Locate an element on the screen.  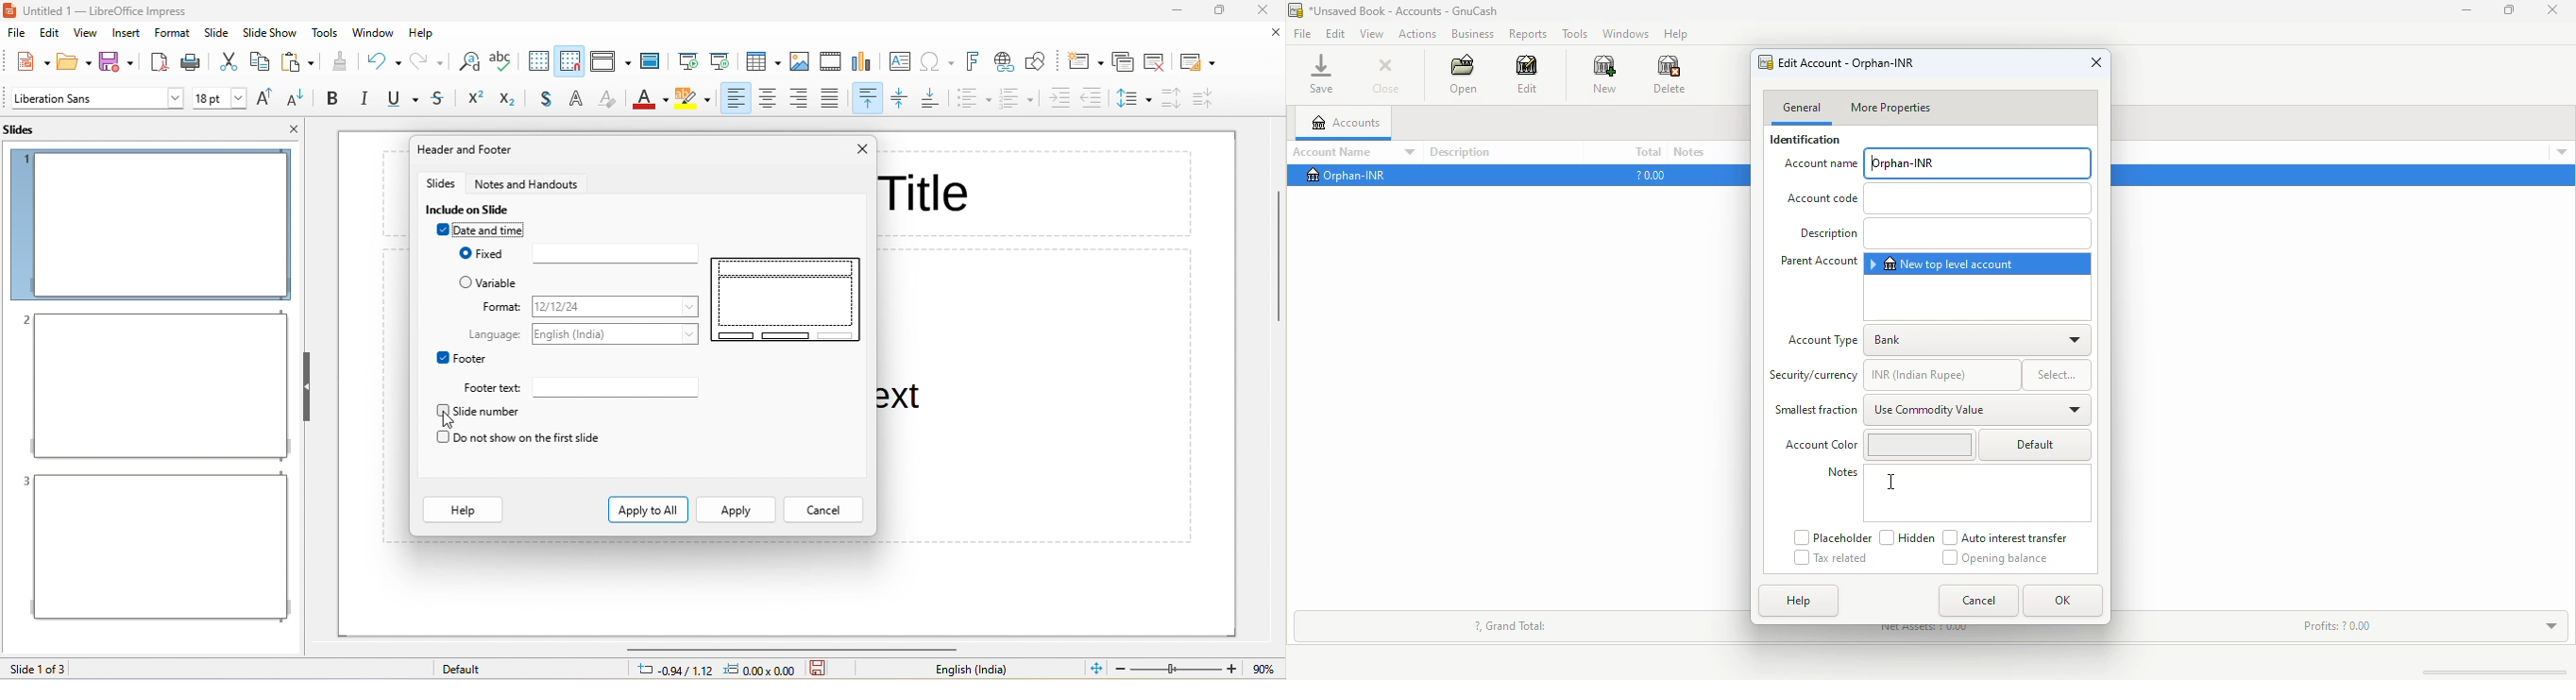
minimizee is located at coordinates (1179, 10).